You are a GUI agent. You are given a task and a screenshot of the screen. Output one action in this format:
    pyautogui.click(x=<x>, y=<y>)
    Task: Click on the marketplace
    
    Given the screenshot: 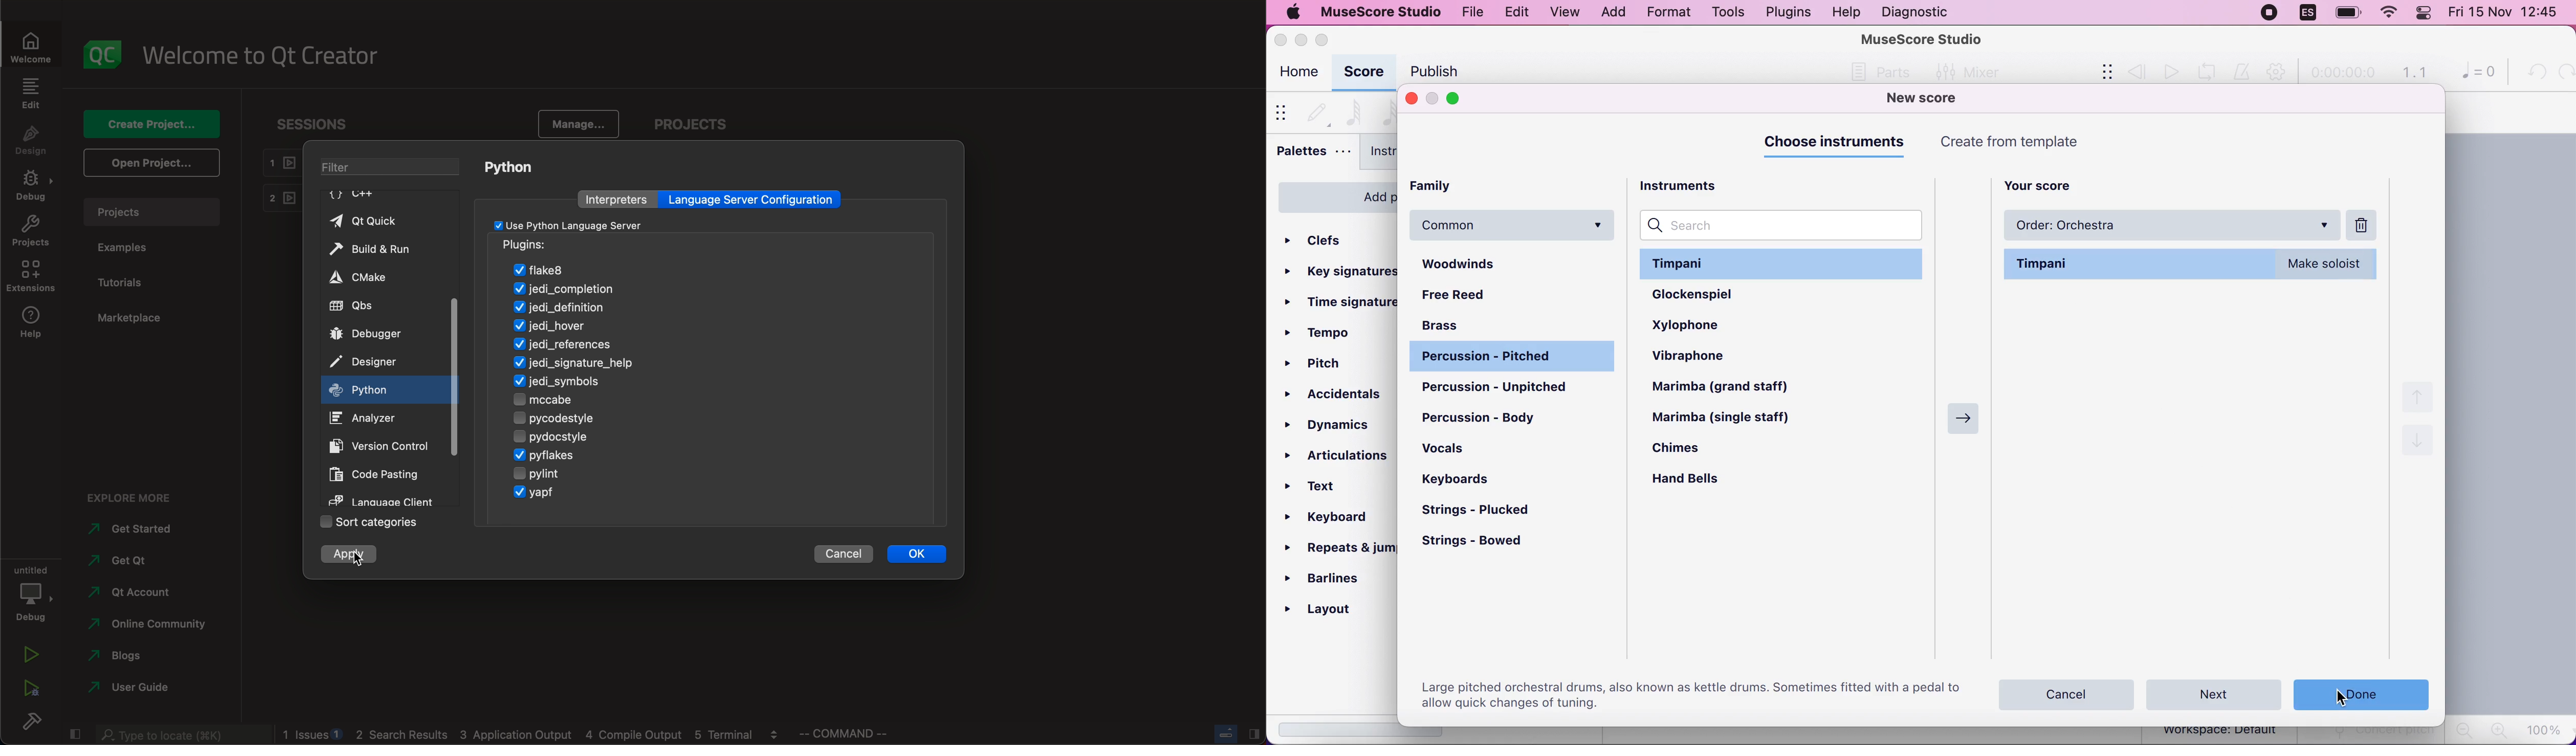 What is the action you would take?
    pyautogui.click(x=135, y=319)
    